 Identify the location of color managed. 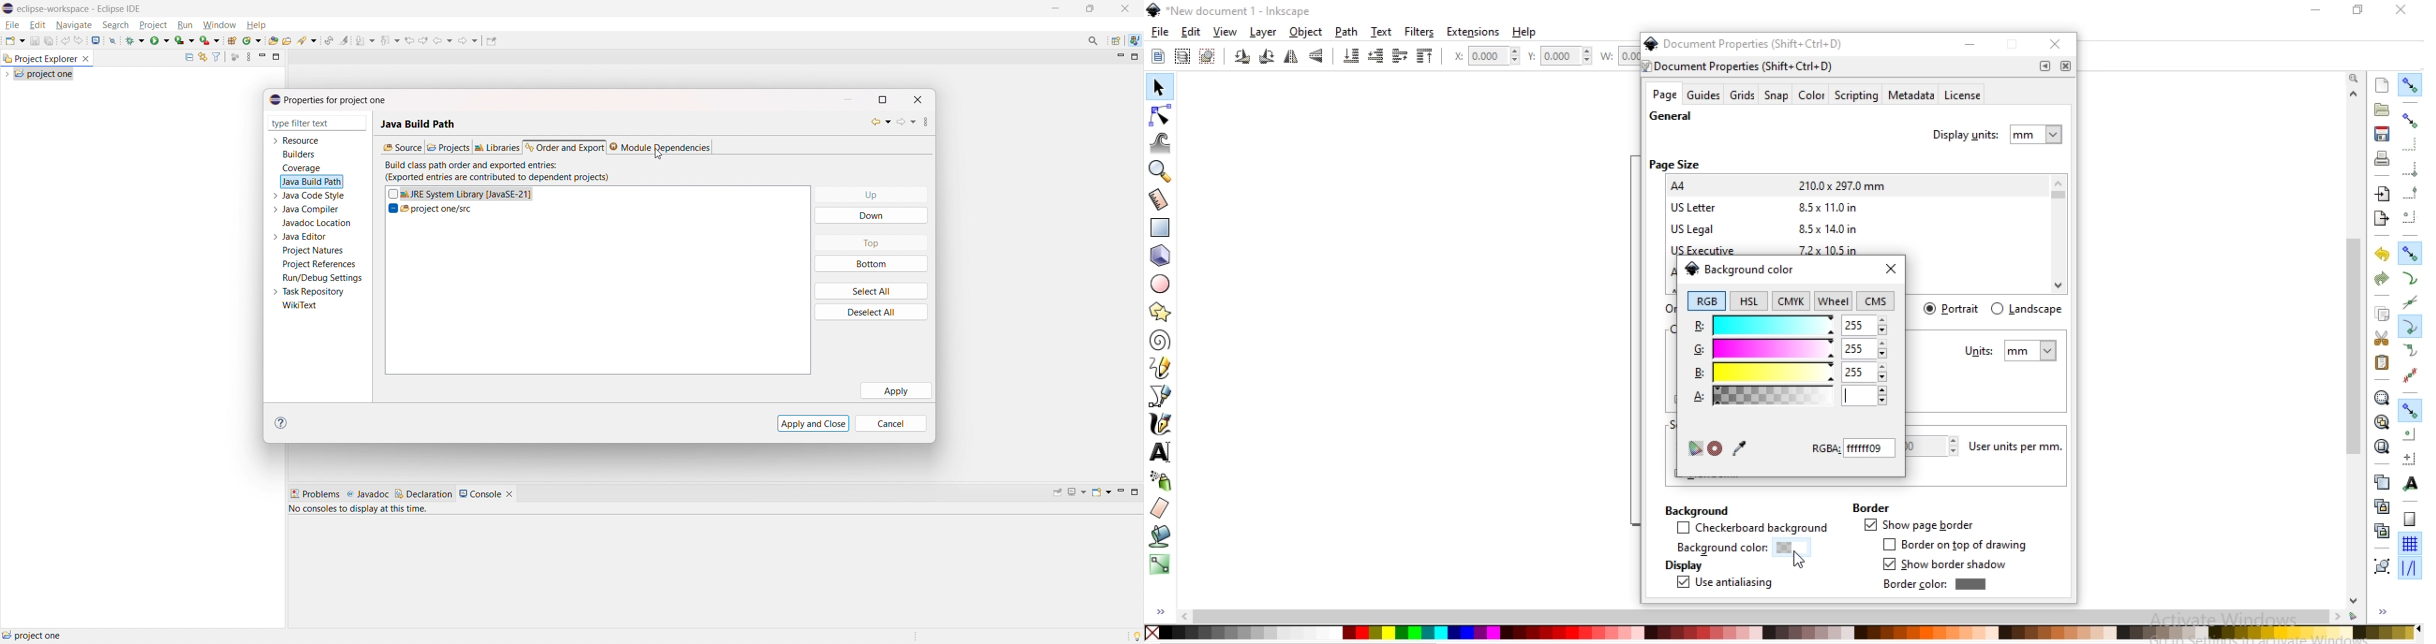
(1694, 449).